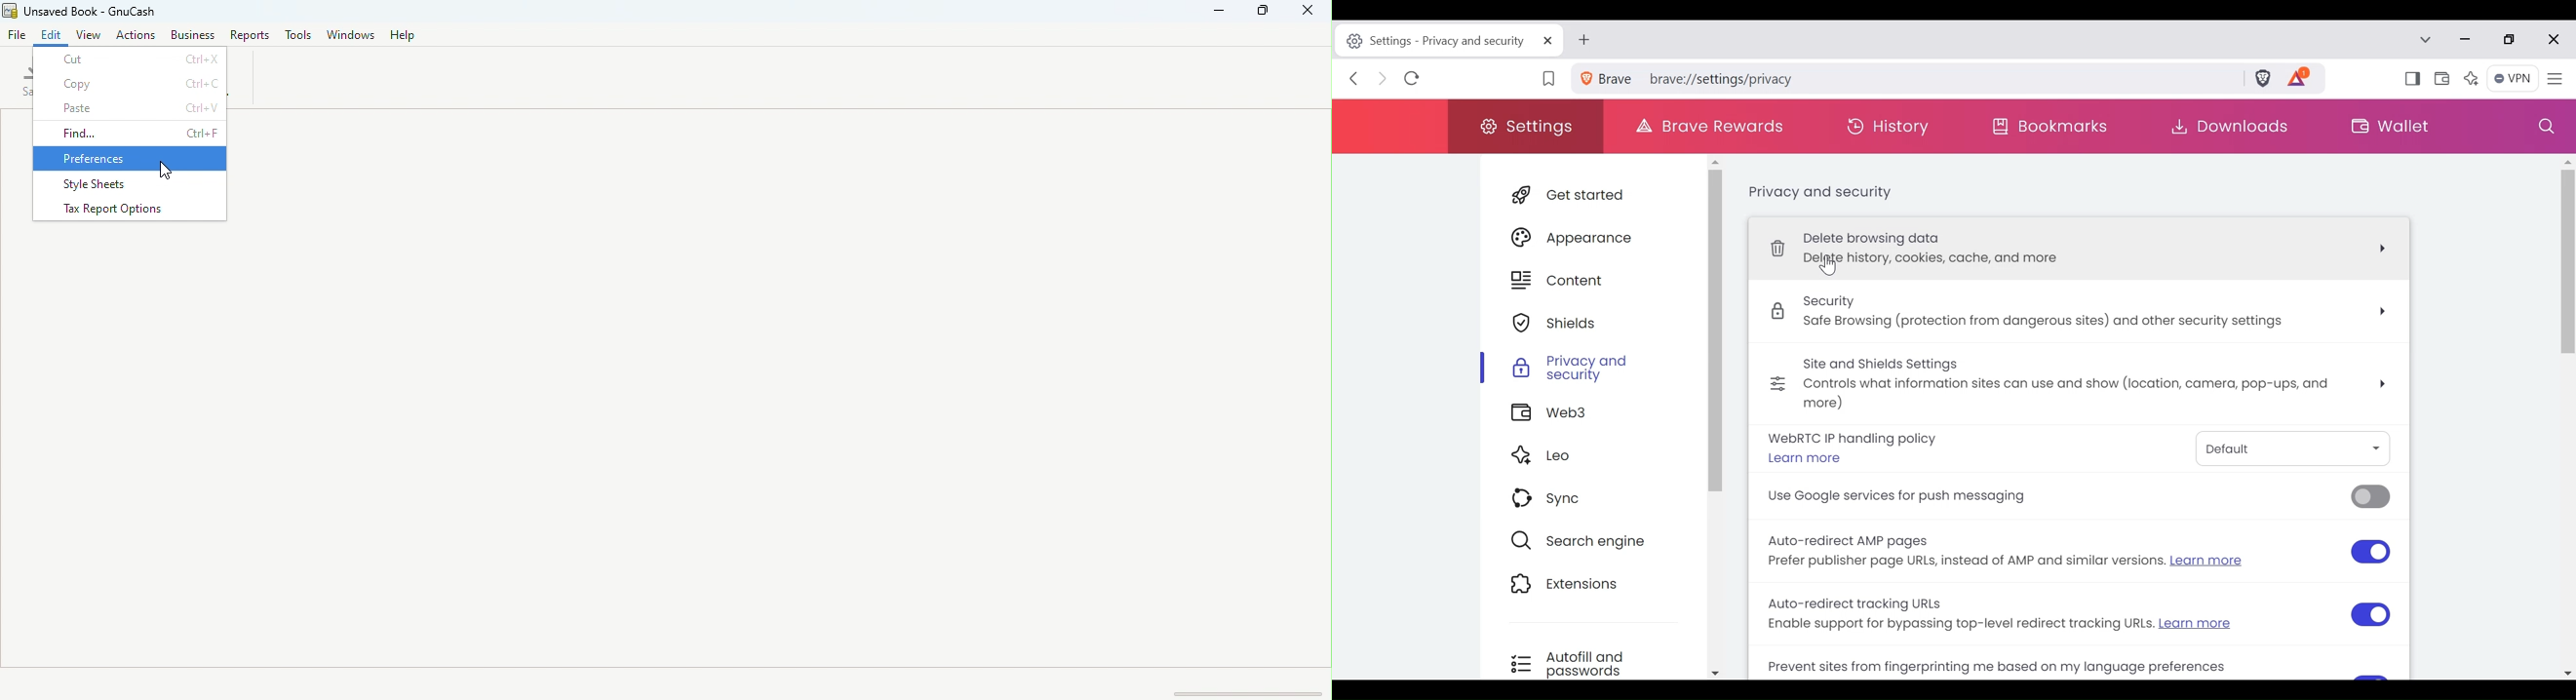 This screenshot has width=2576, height=700. Describe the element at coordinates (298, 34) in the screenshot. I see `Tools` at that location.